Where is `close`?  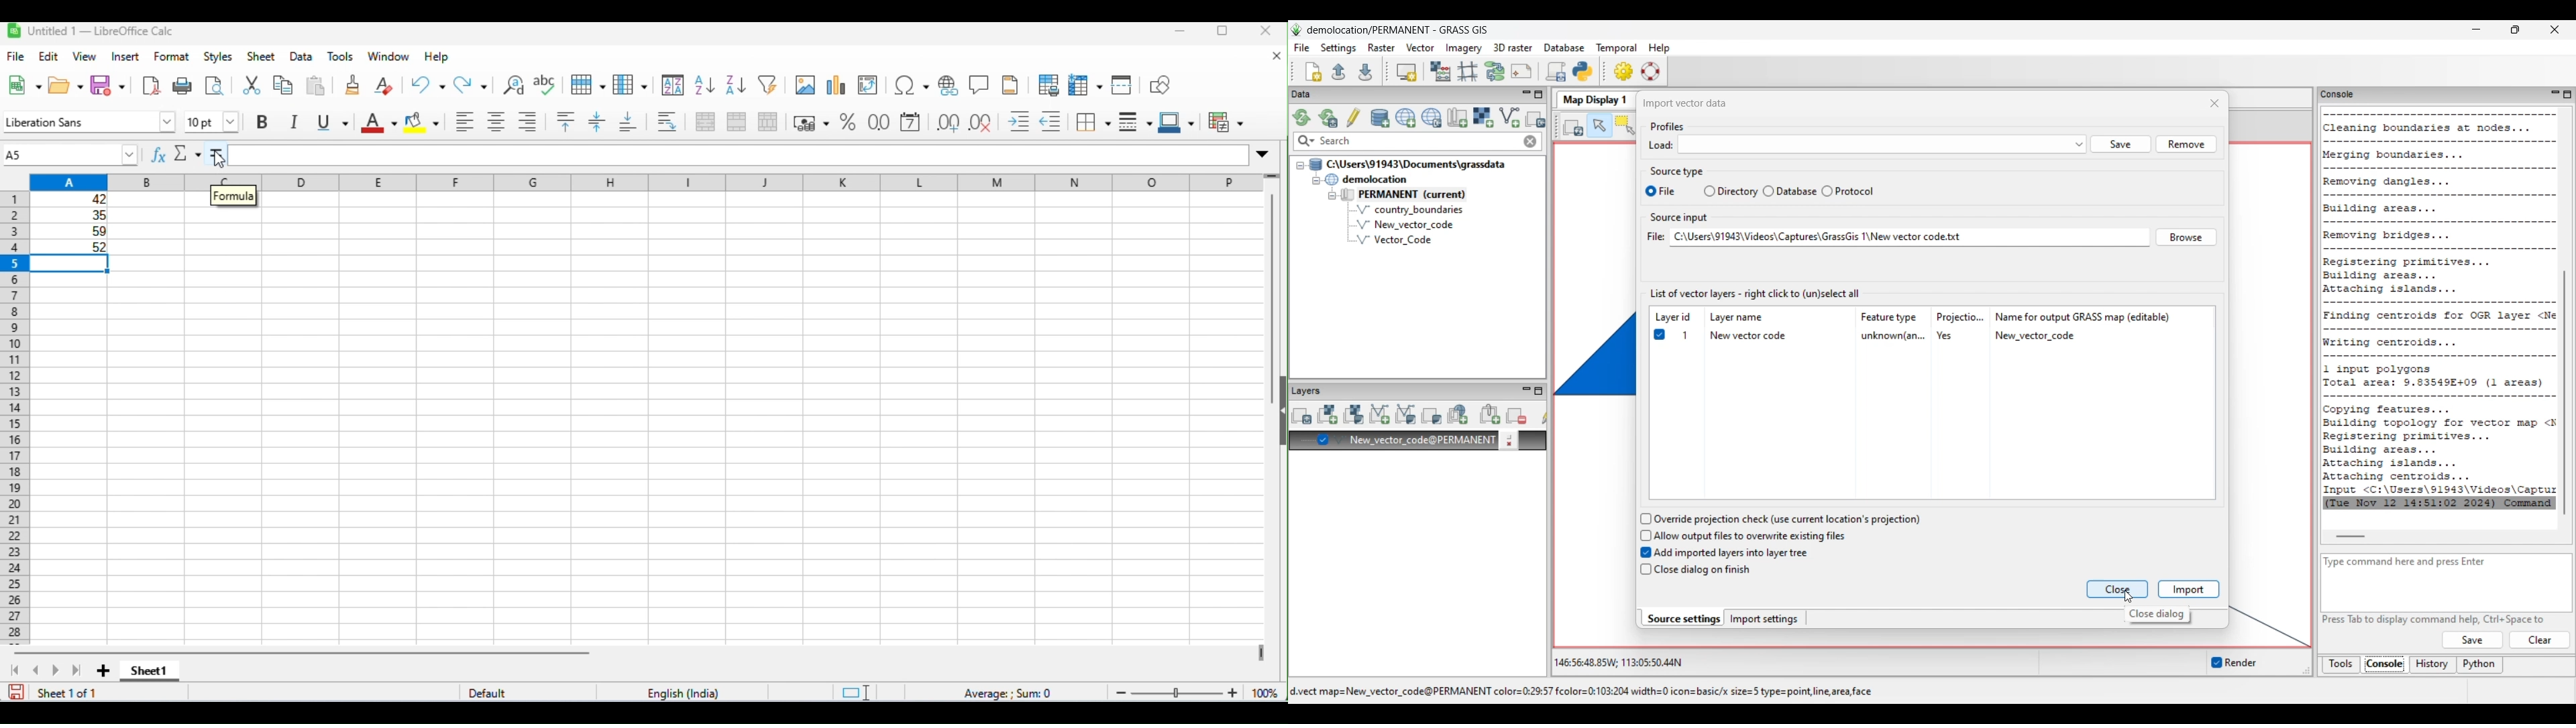
close is located at coordinates (1277, 57).